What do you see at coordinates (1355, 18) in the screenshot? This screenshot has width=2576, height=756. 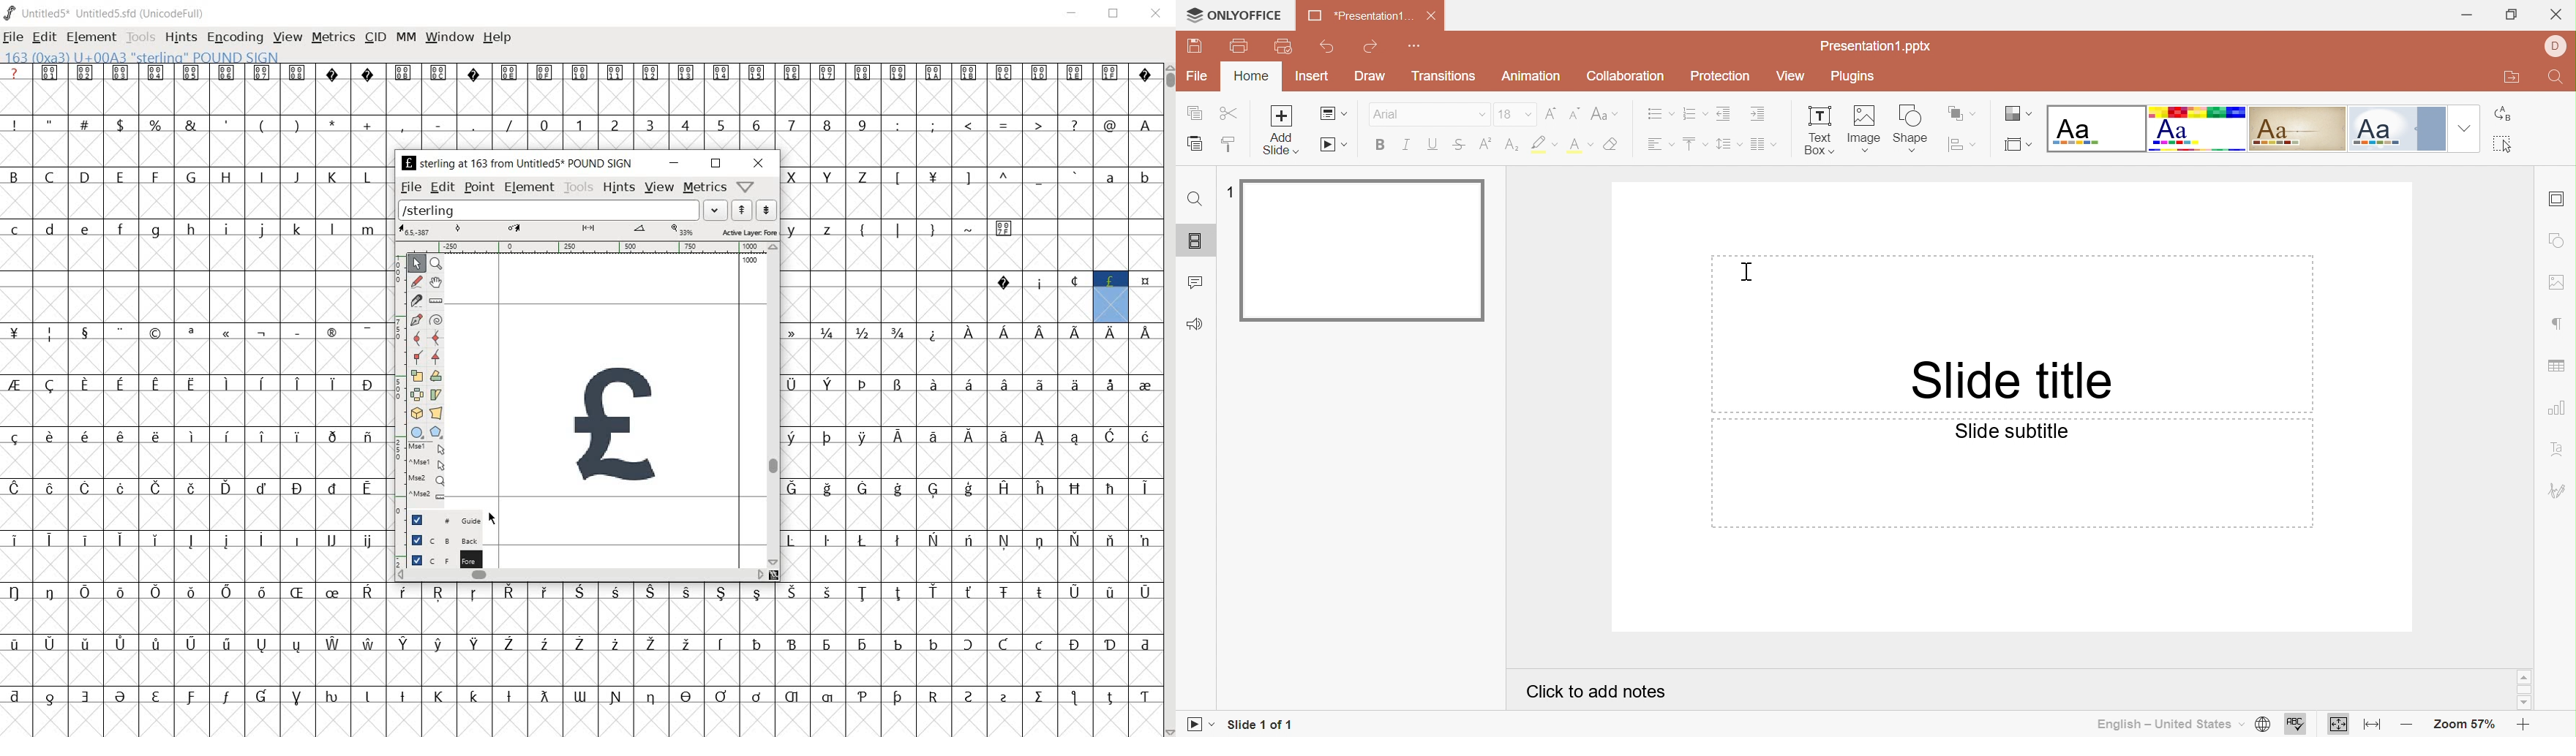 I see `Presentation1` at bounding box center [1355, 18].